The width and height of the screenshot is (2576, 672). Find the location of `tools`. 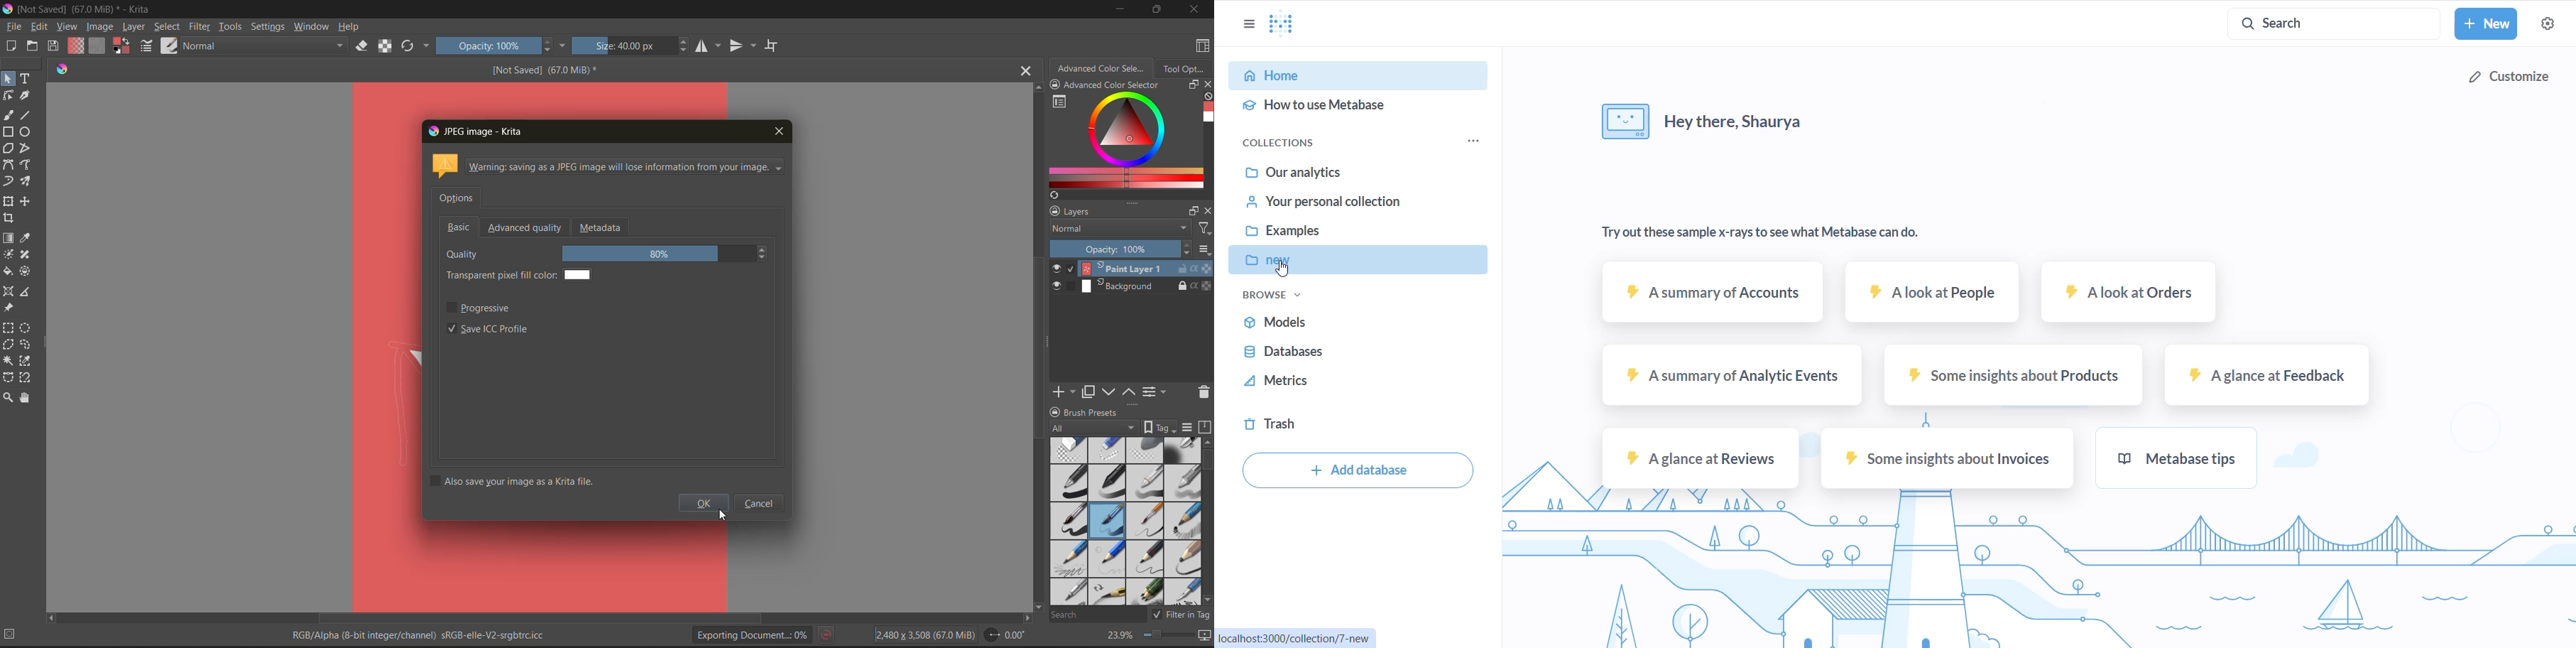

tools is located at coordinates (9, 290).